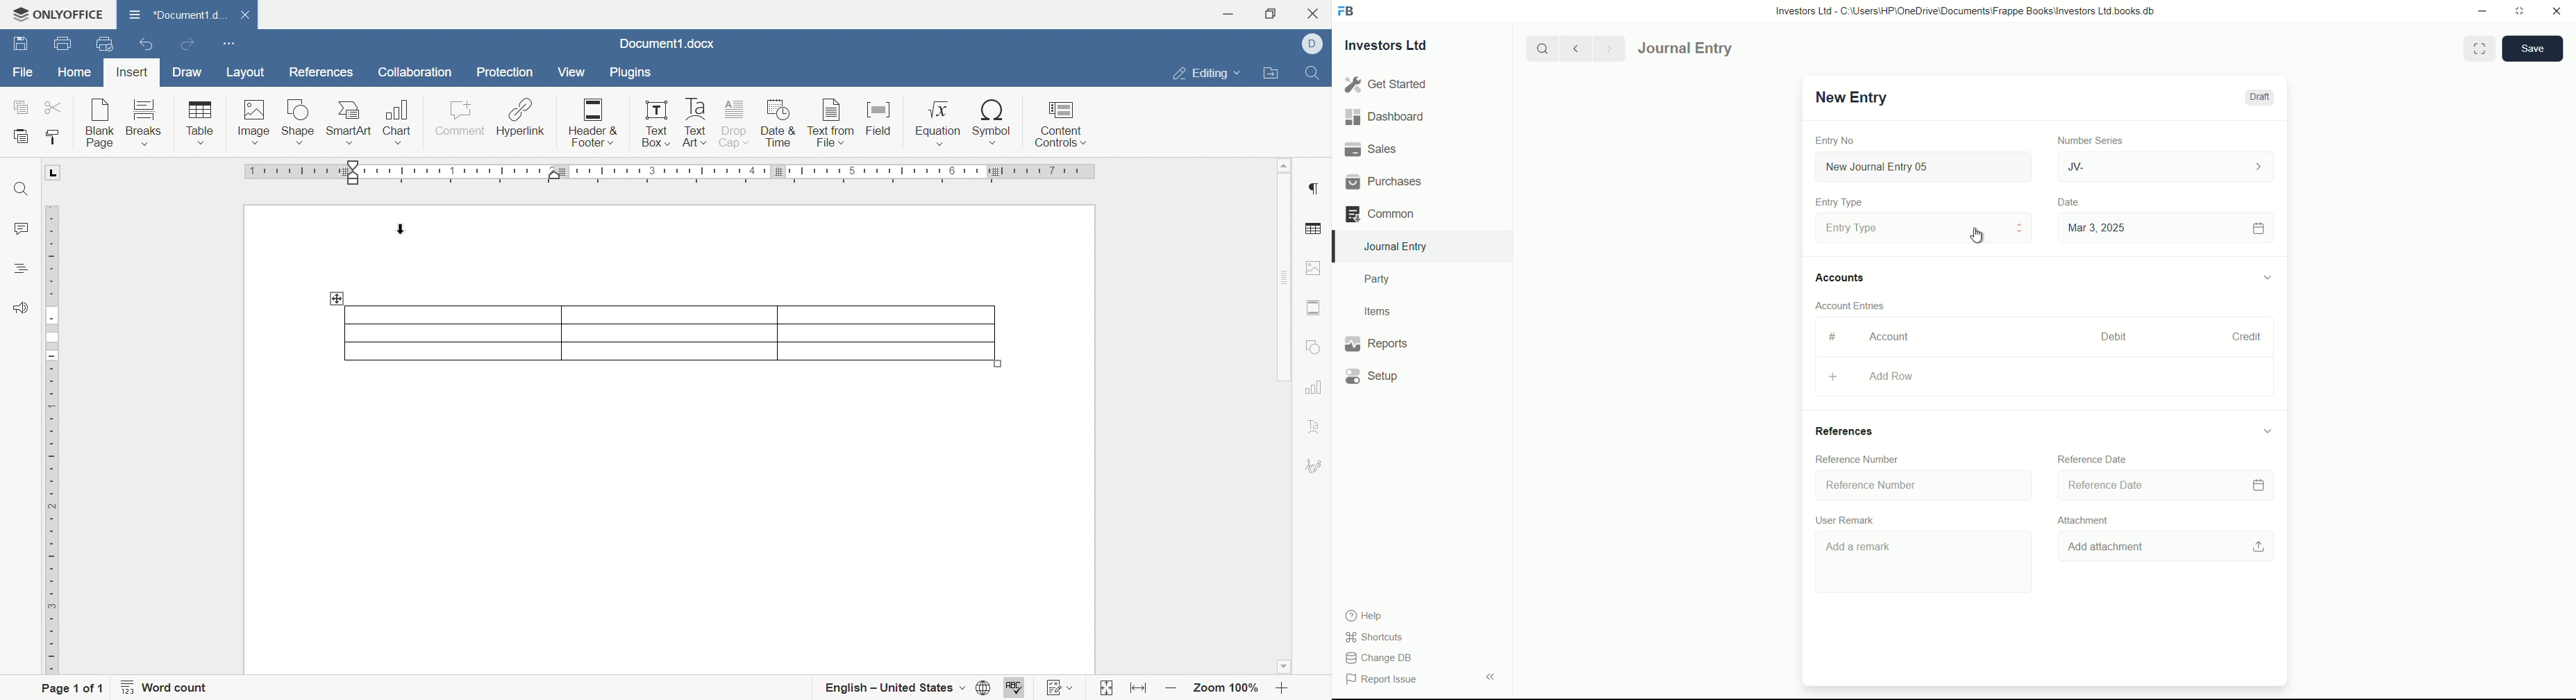 This screenshot has width=2576, height=700. What do you see at coordinates (1274, 75) in the screenshot?
I see `Open file location` at bounding box center [1274, 75].